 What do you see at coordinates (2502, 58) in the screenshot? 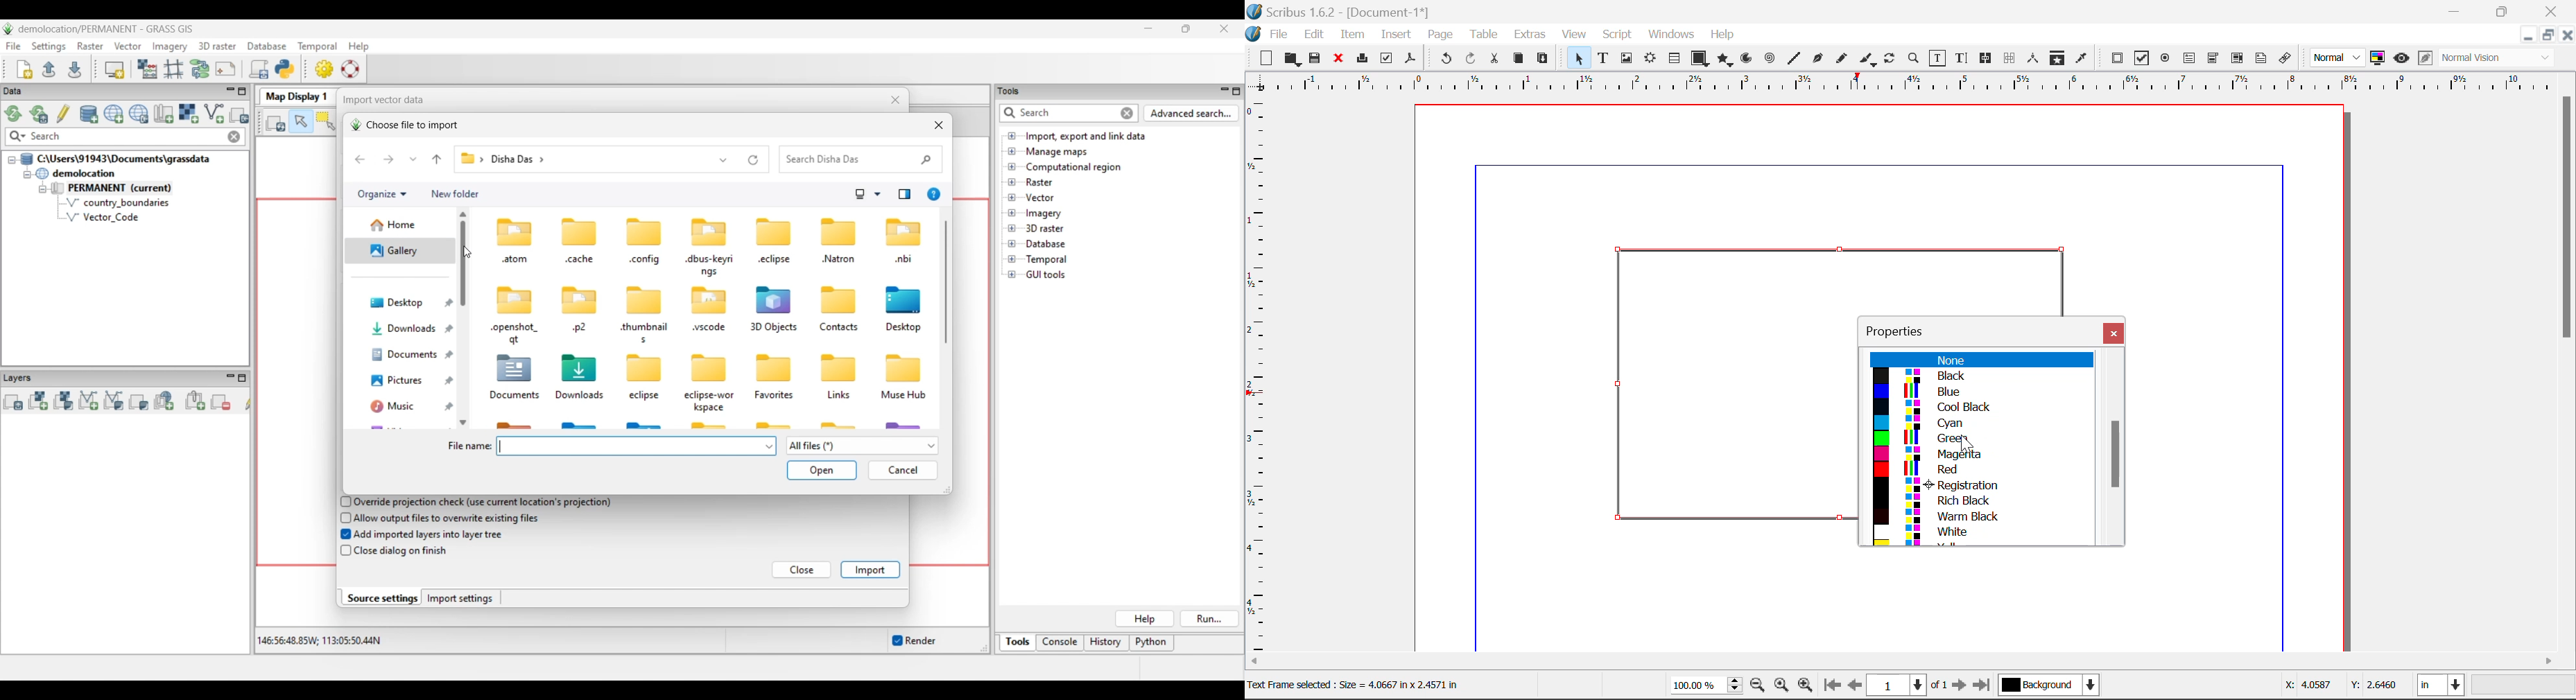
I see `Display Visual Appearance` at bounding box center [2502, 58].